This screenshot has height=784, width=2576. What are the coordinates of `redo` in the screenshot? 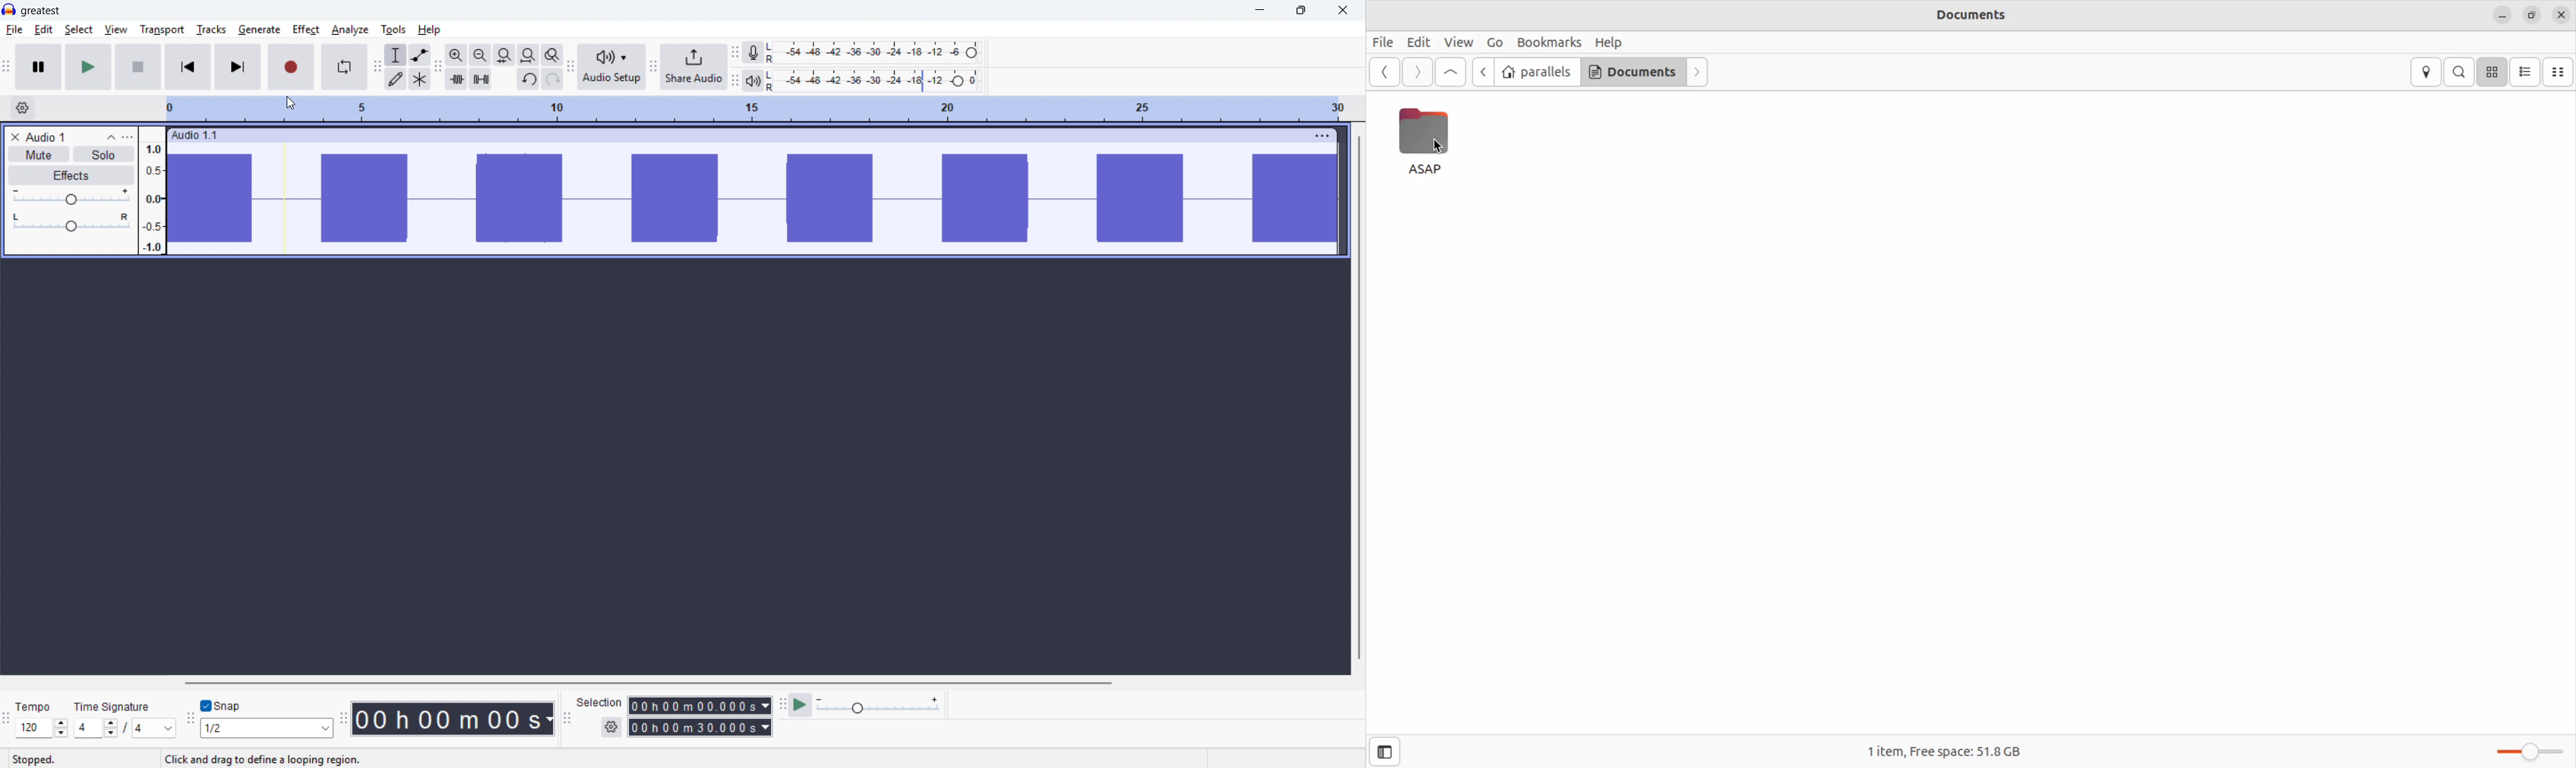 It's located at (552, 80).